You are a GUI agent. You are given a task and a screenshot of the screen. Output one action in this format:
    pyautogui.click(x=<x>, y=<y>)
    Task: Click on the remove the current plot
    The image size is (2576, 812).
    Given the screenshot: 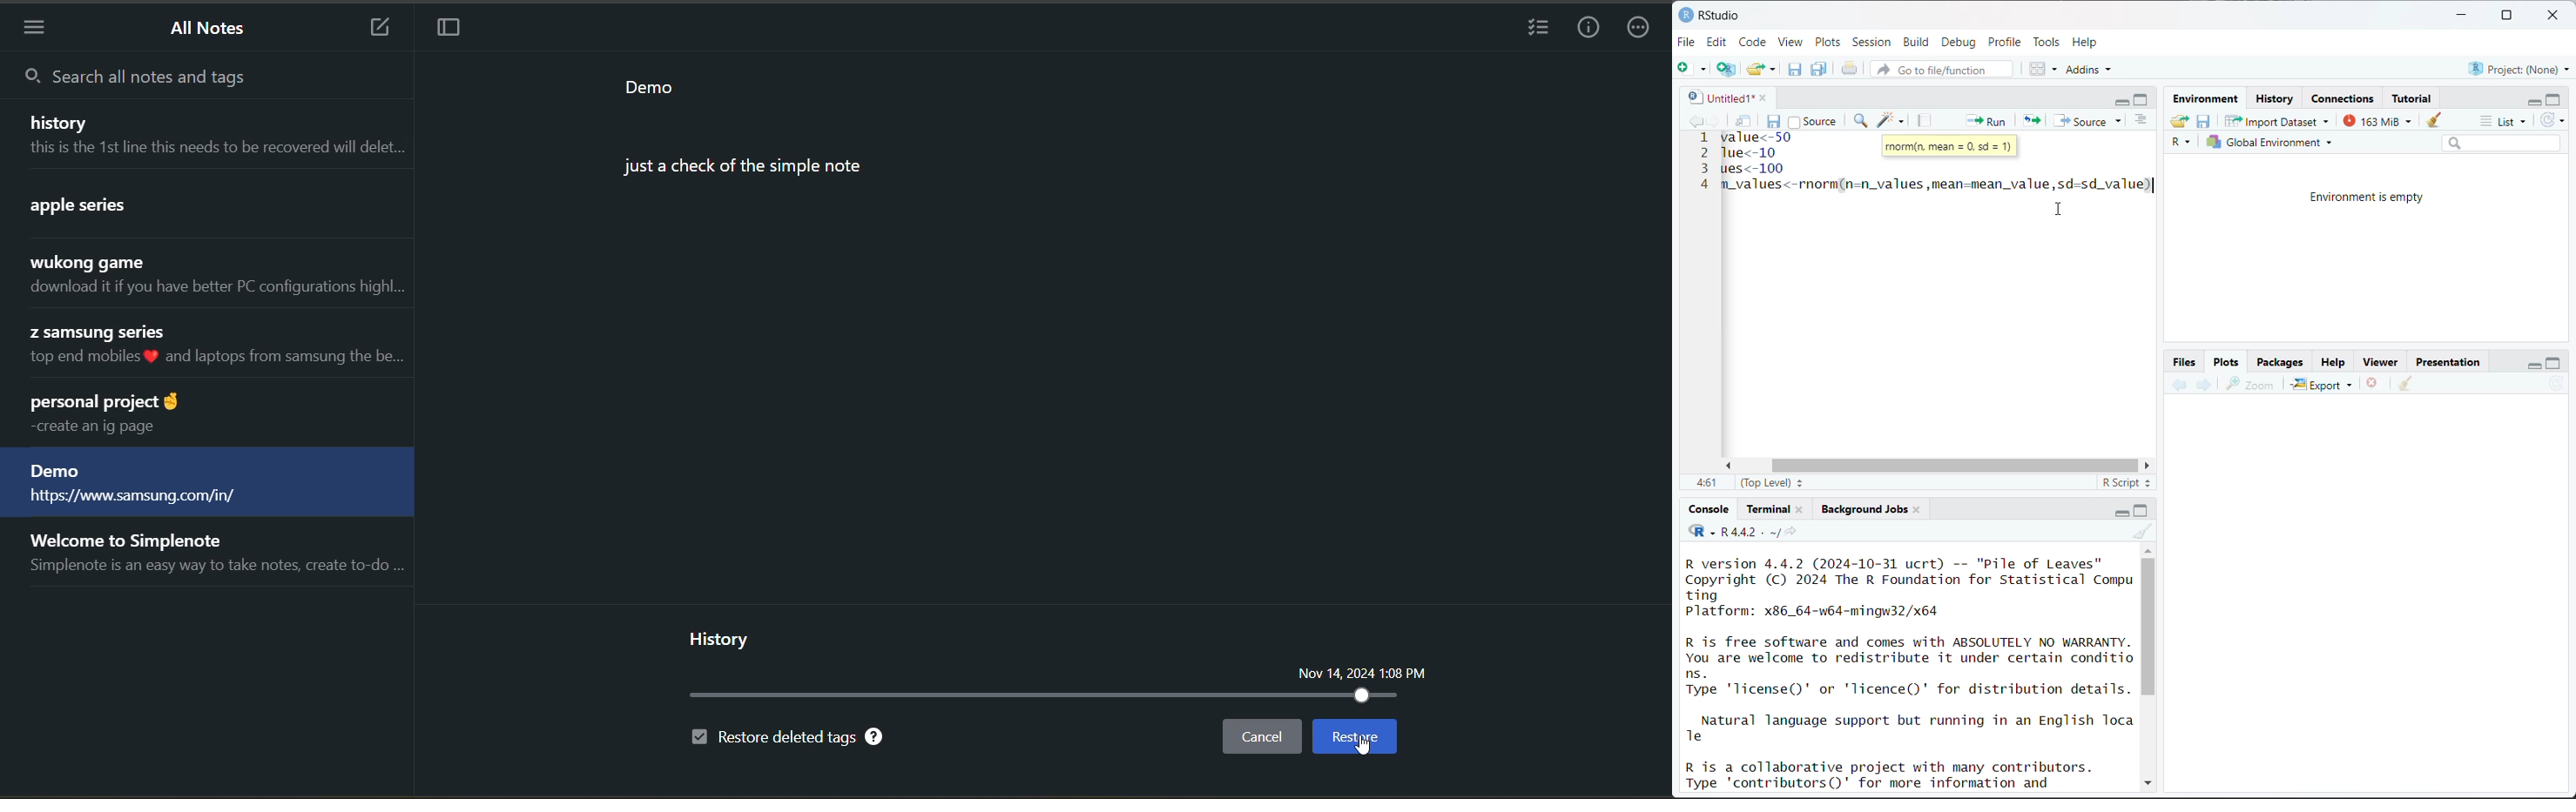 What is the action you would take?
    pyautogui.click(x=2373, y=385)
    